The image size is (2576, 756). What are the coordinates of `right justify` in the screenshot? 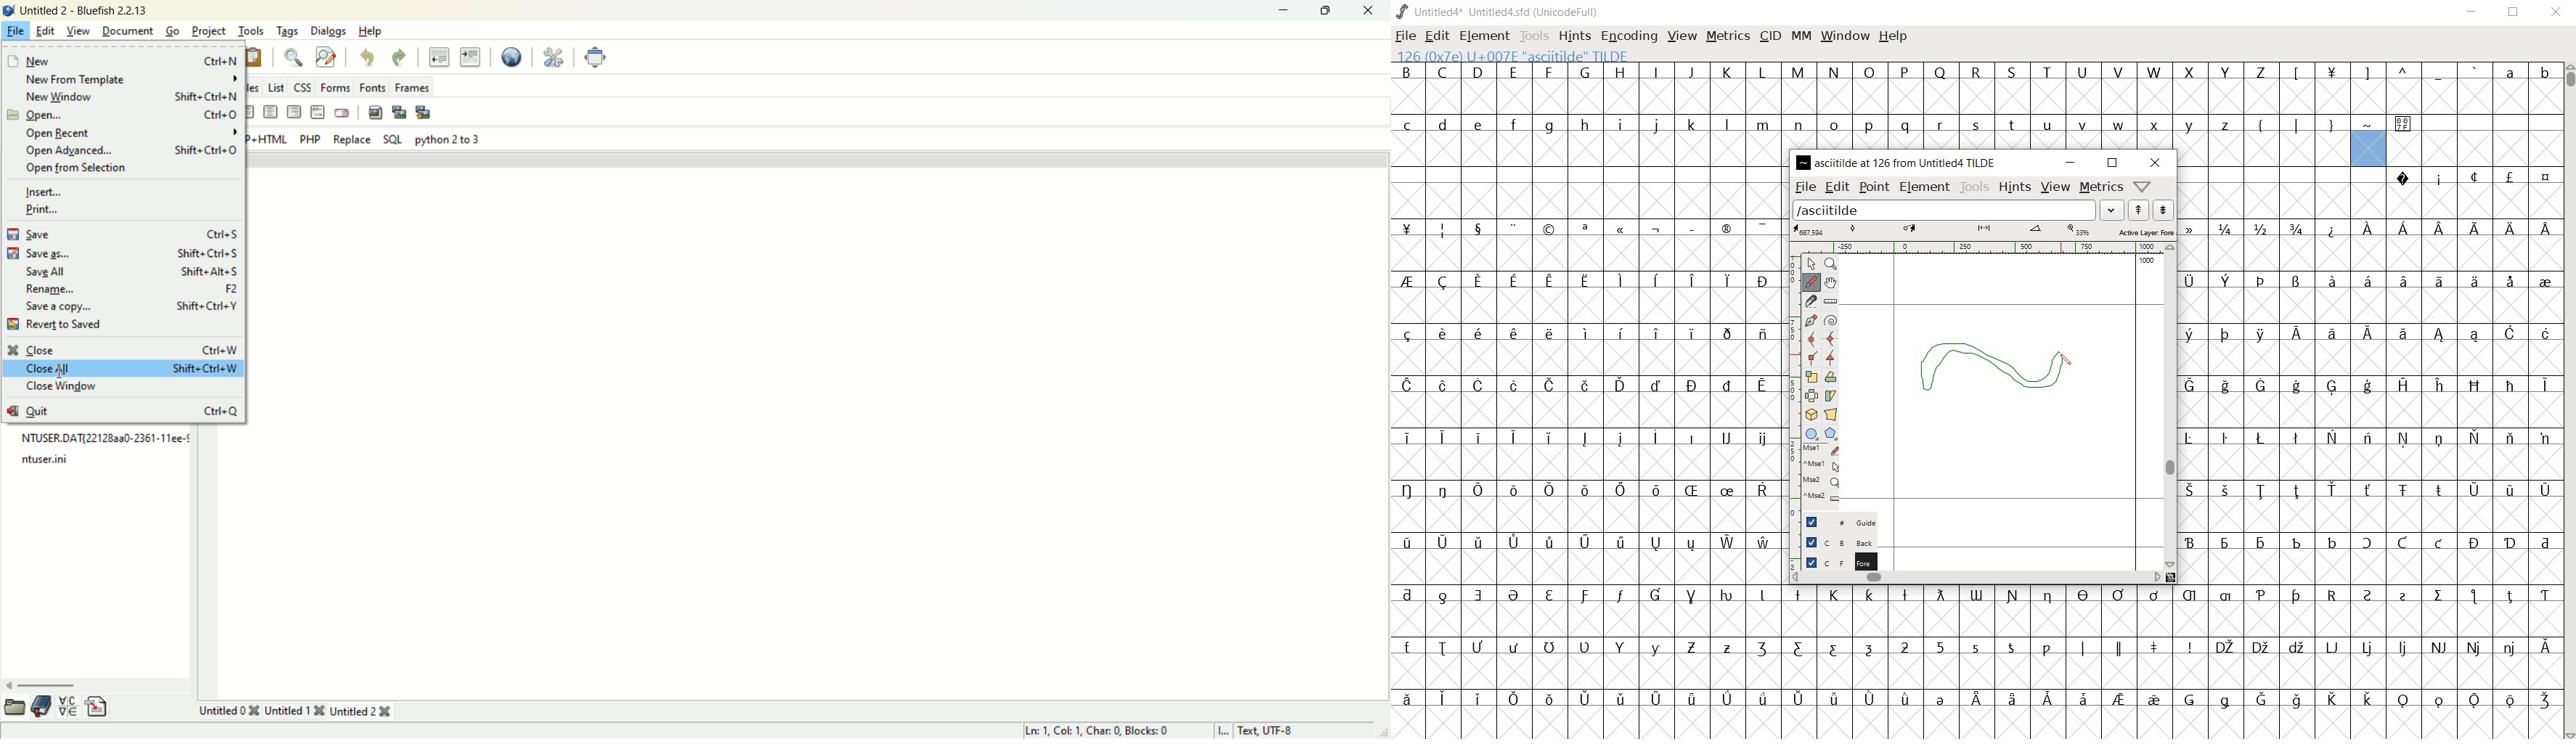 It's located at (293, 112).